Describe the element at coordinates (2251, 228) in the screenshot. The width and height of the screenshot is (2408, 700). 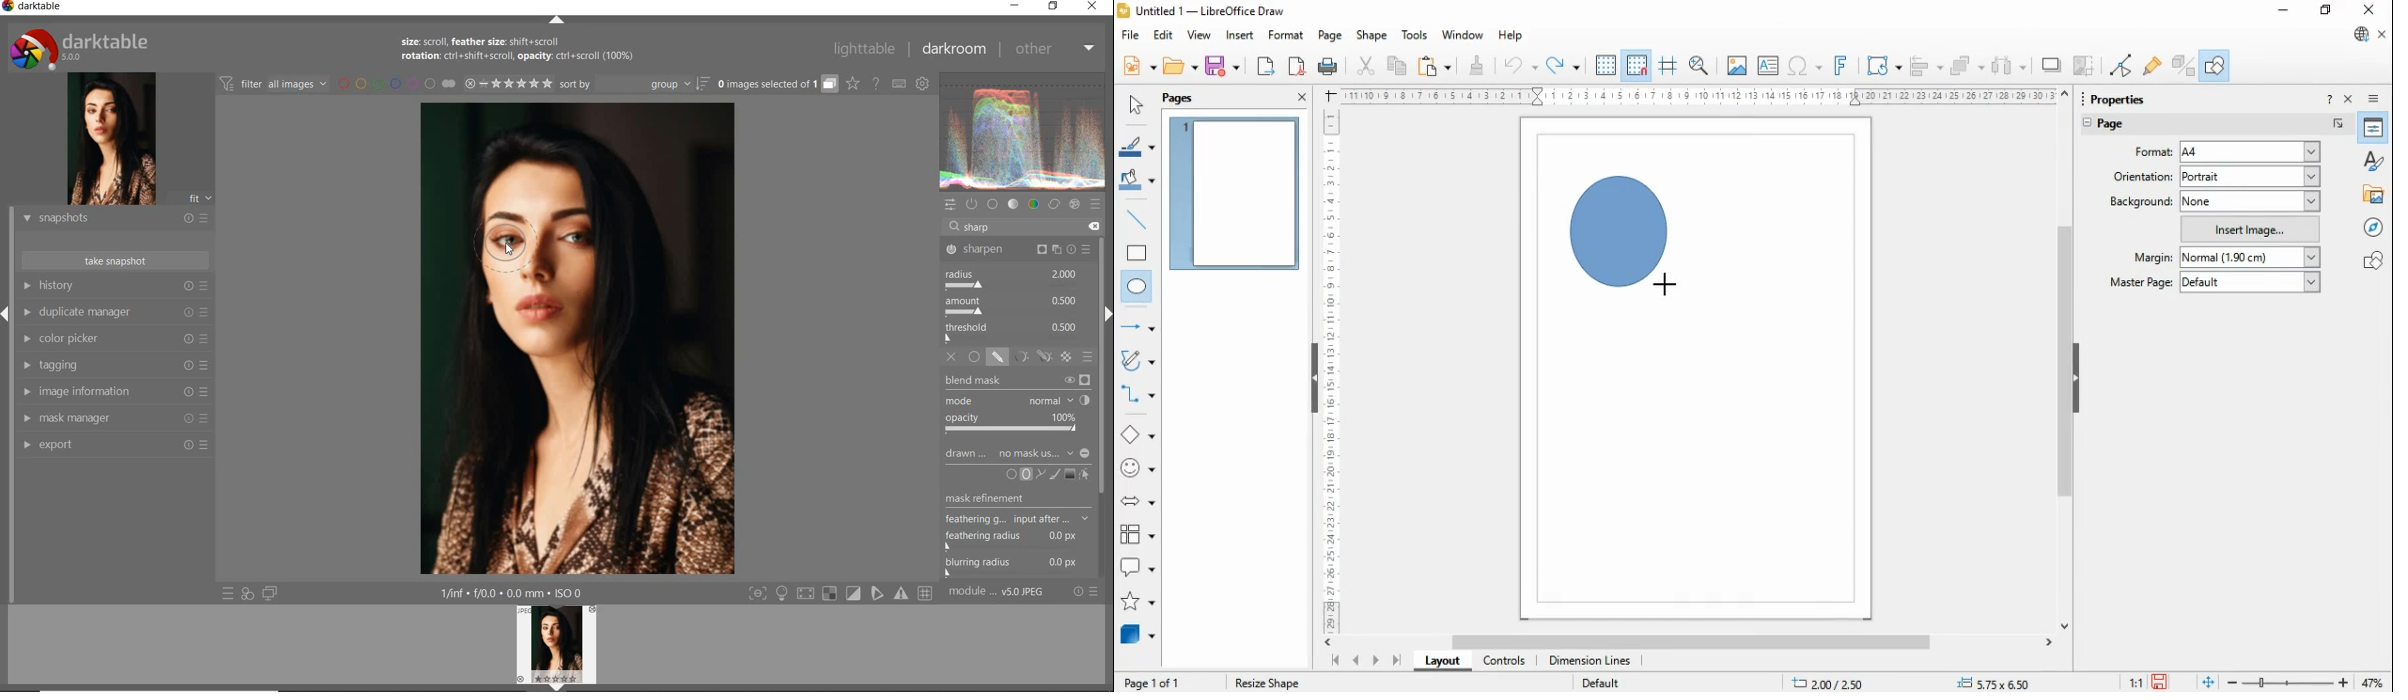
I see `insert image` at that location.